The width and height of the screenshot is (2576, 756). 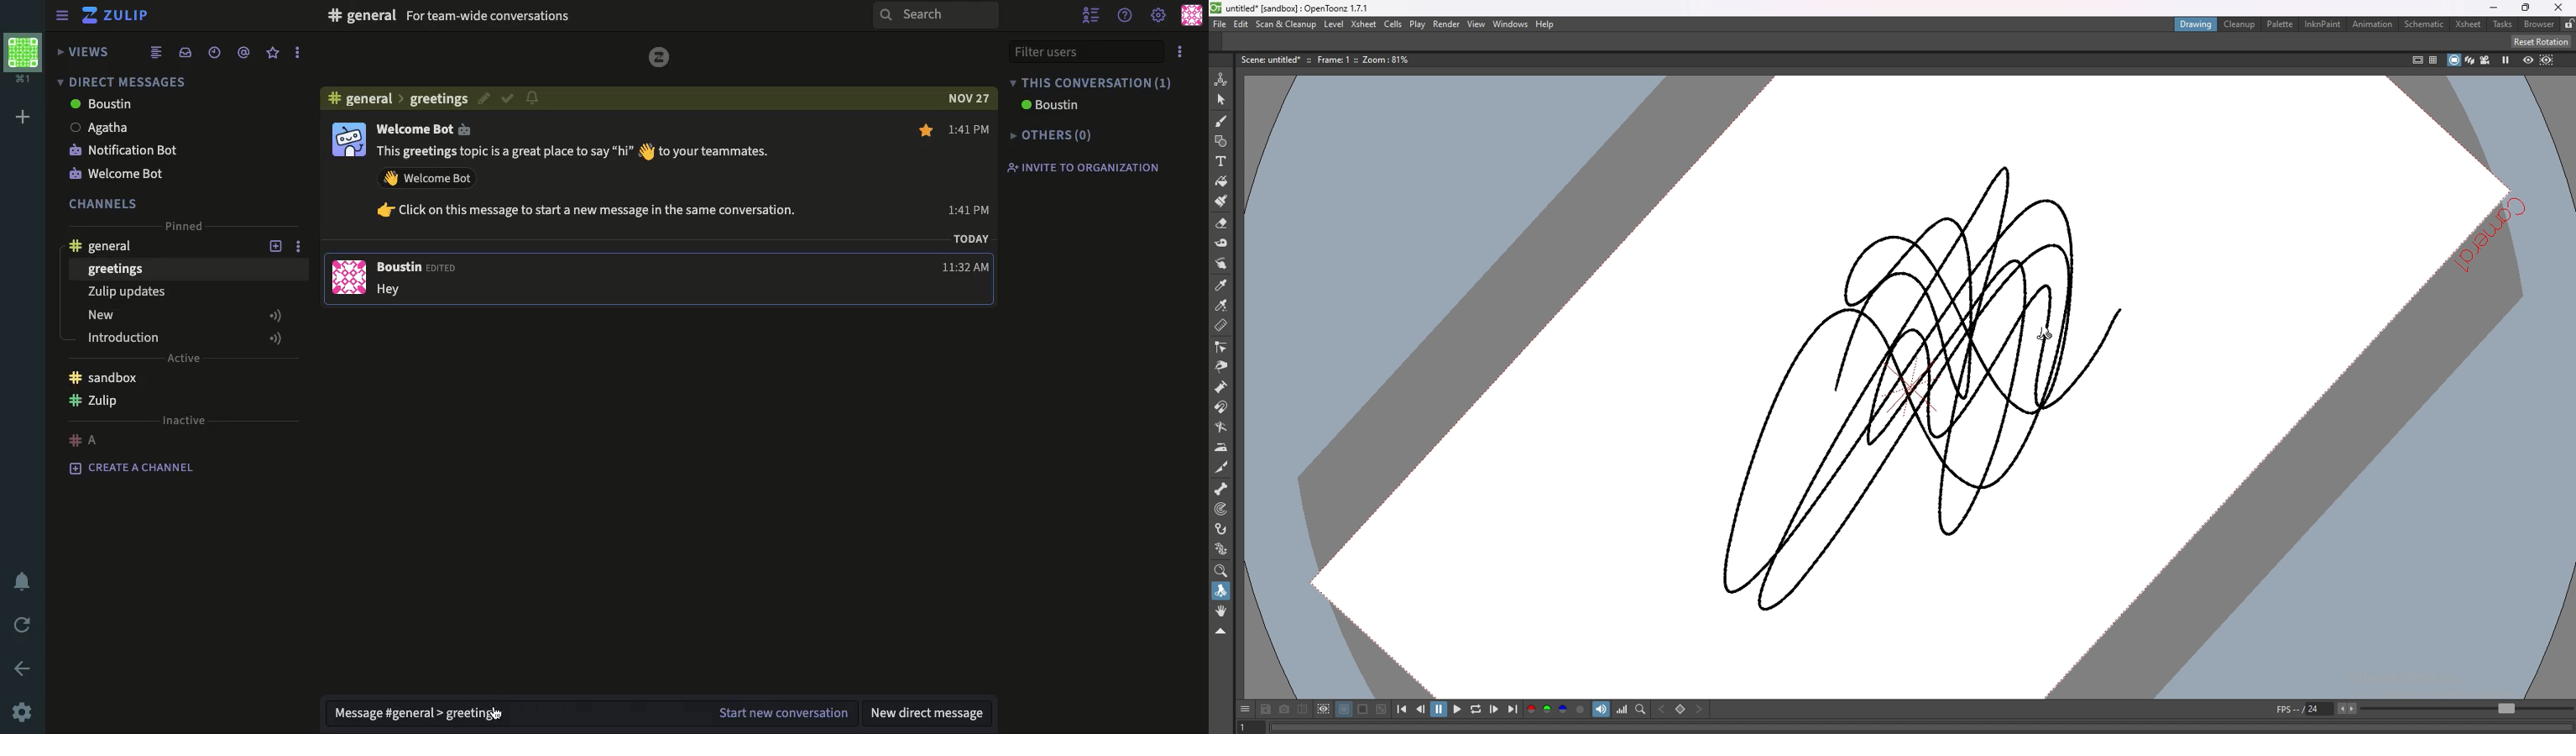 I want to click on logo, so click(x=660, y=57).